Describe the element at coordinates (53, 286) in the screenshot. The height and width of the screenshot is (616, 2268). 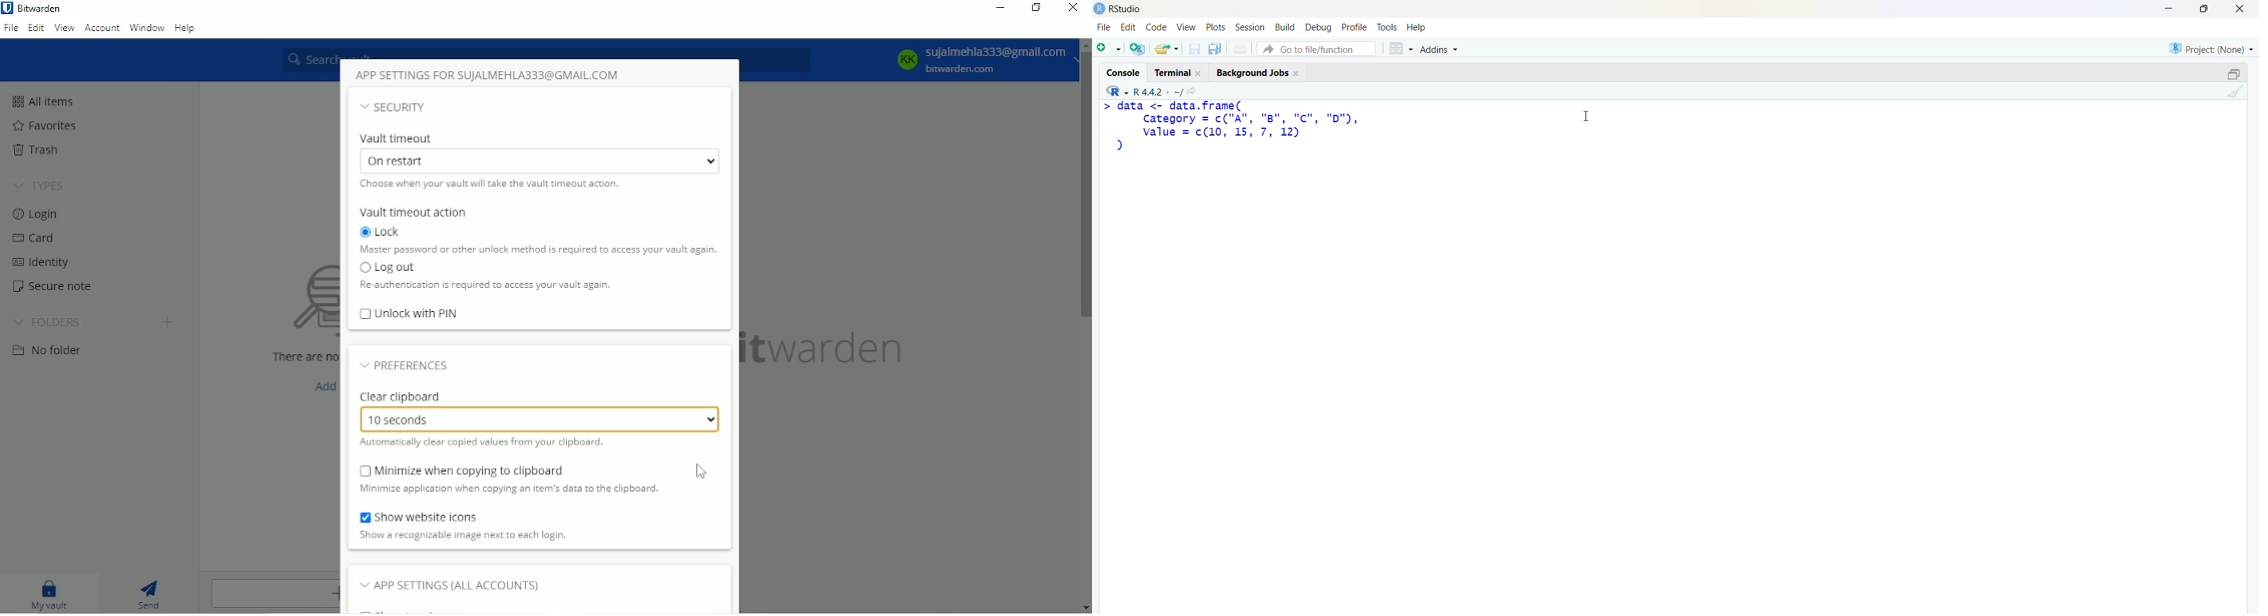
I see `Secure note` at that location.